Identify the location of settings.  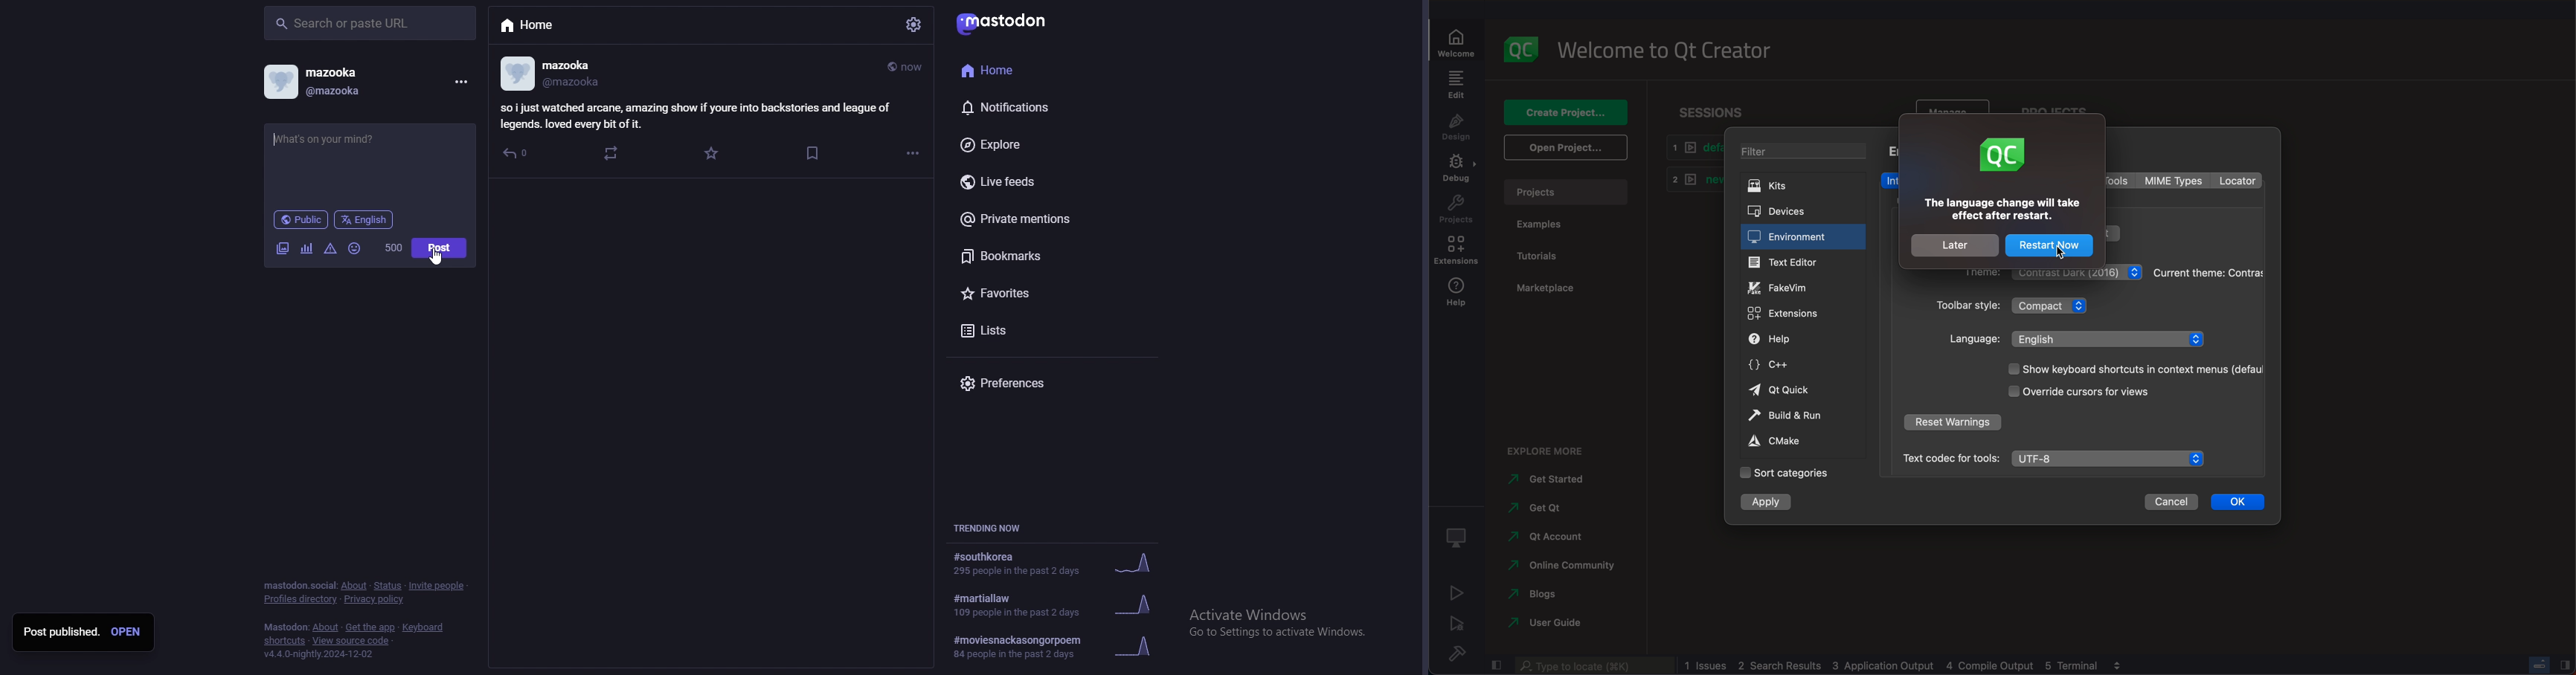
(915, 25).